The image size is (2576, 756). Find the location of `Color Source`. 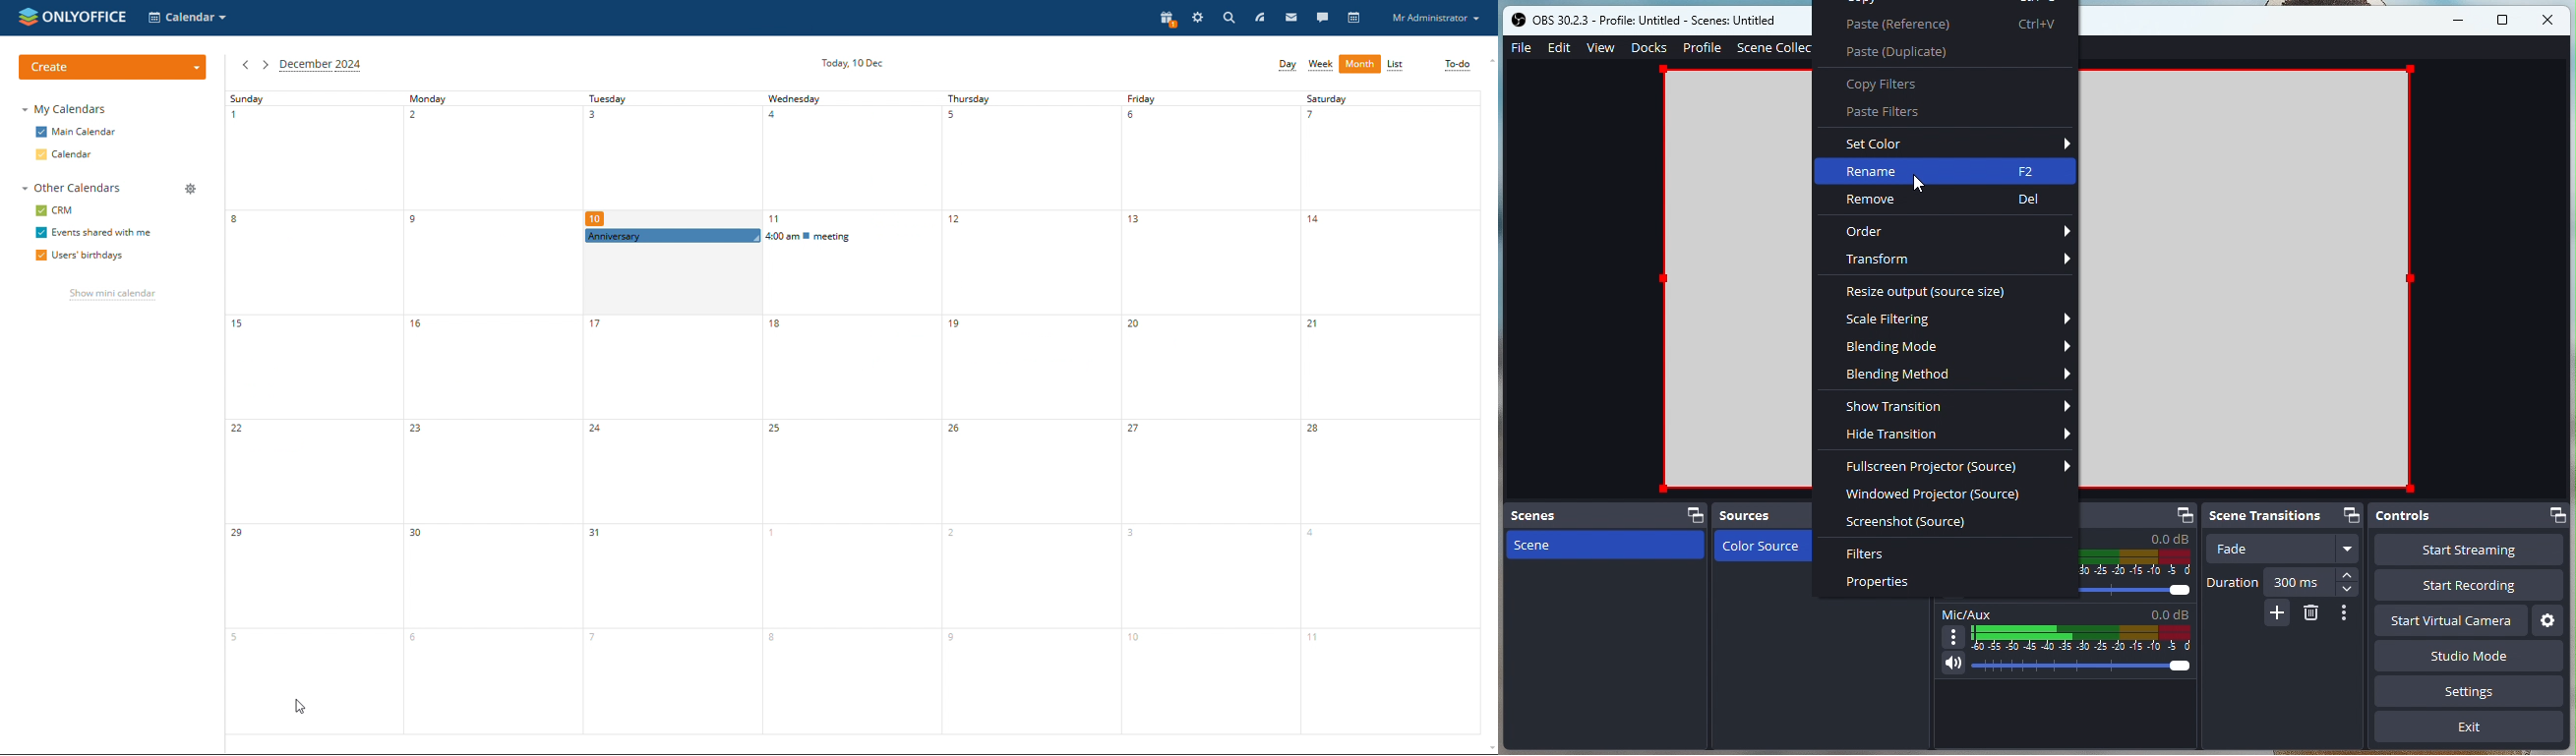

Color Source is located at coordinates (1760, 547).